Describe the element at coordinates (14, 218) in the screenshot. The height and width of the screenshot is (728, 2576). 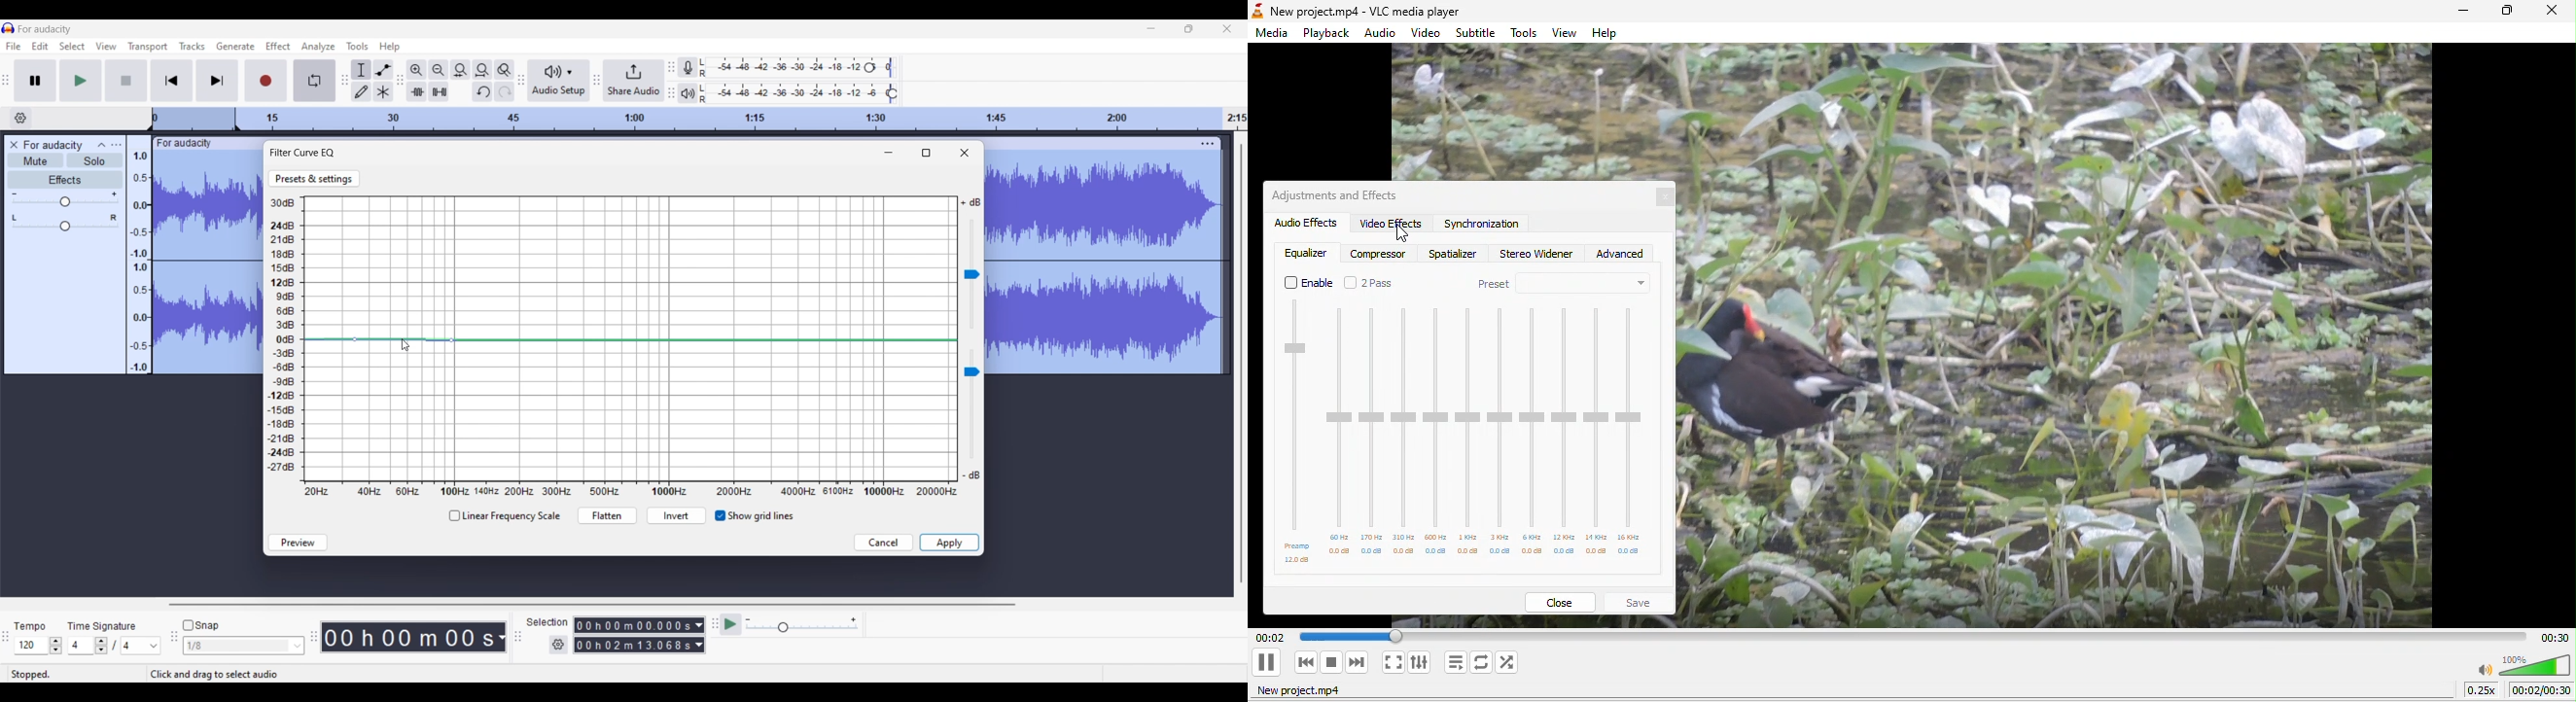
I see `Pan left` at that location.